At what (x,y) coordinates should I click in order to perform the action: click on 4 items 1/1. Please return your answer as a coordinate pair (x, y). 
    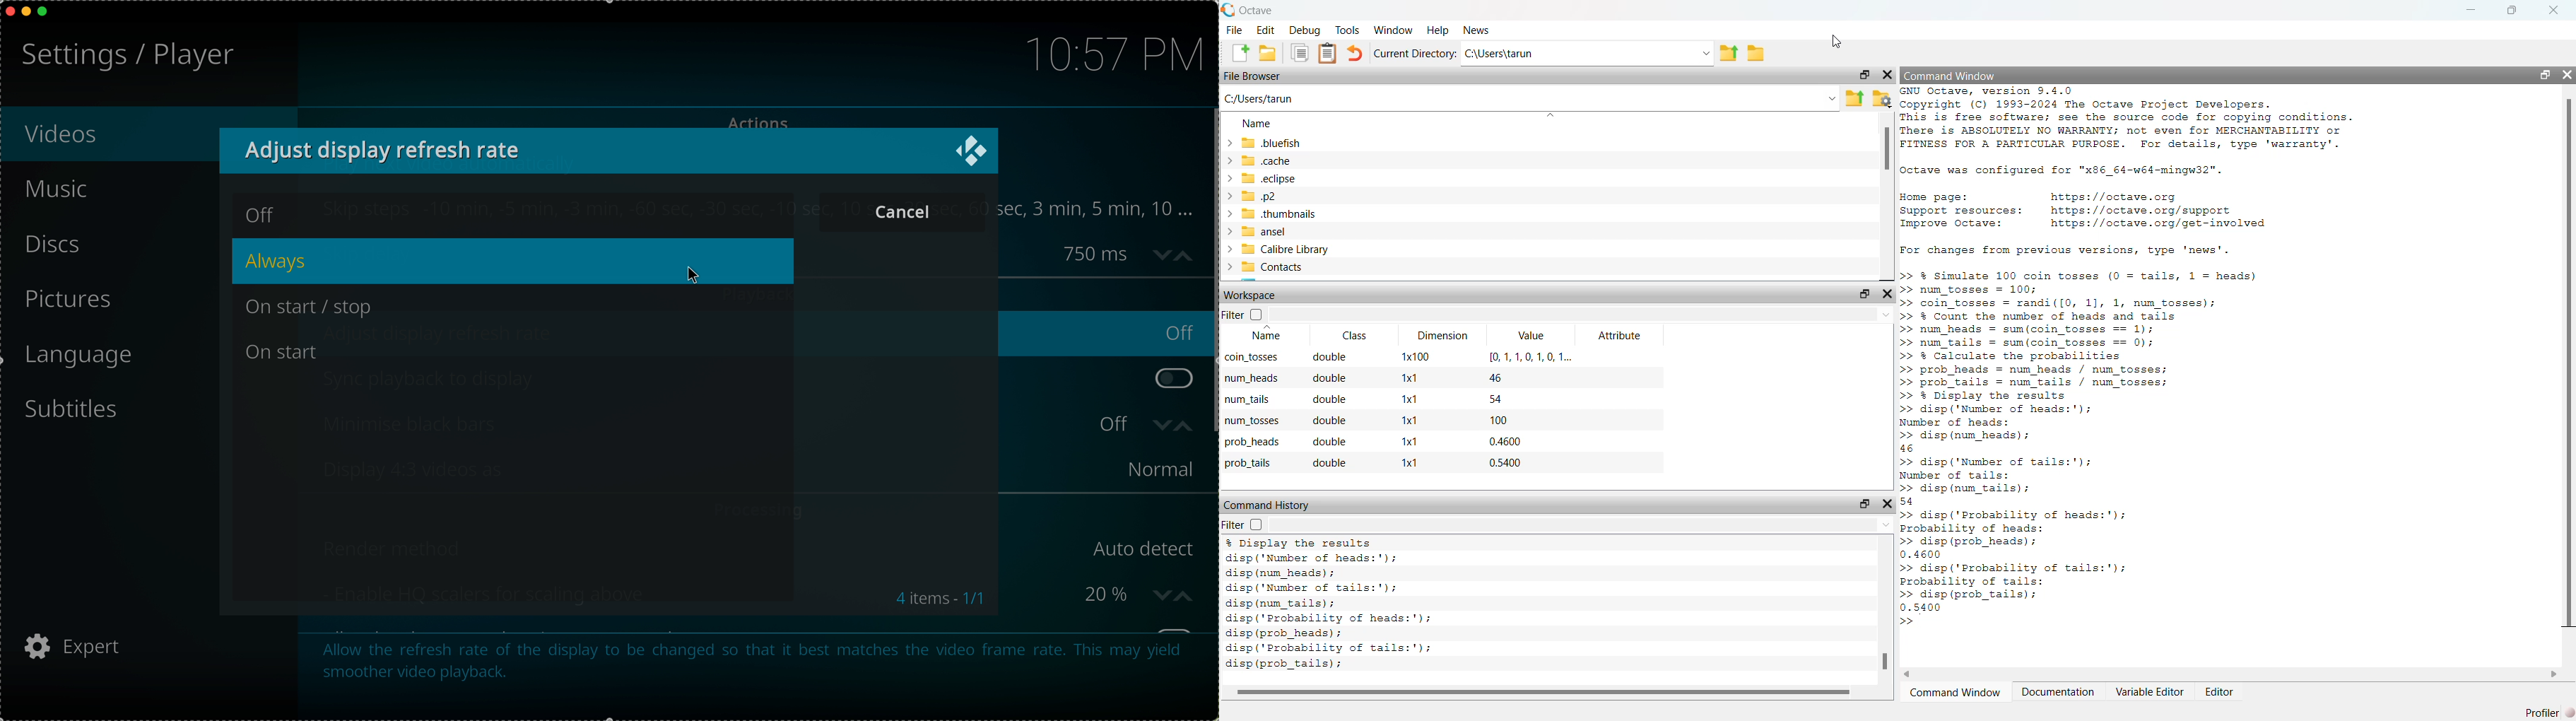
    Looking at the image, I should click on (937, 596).